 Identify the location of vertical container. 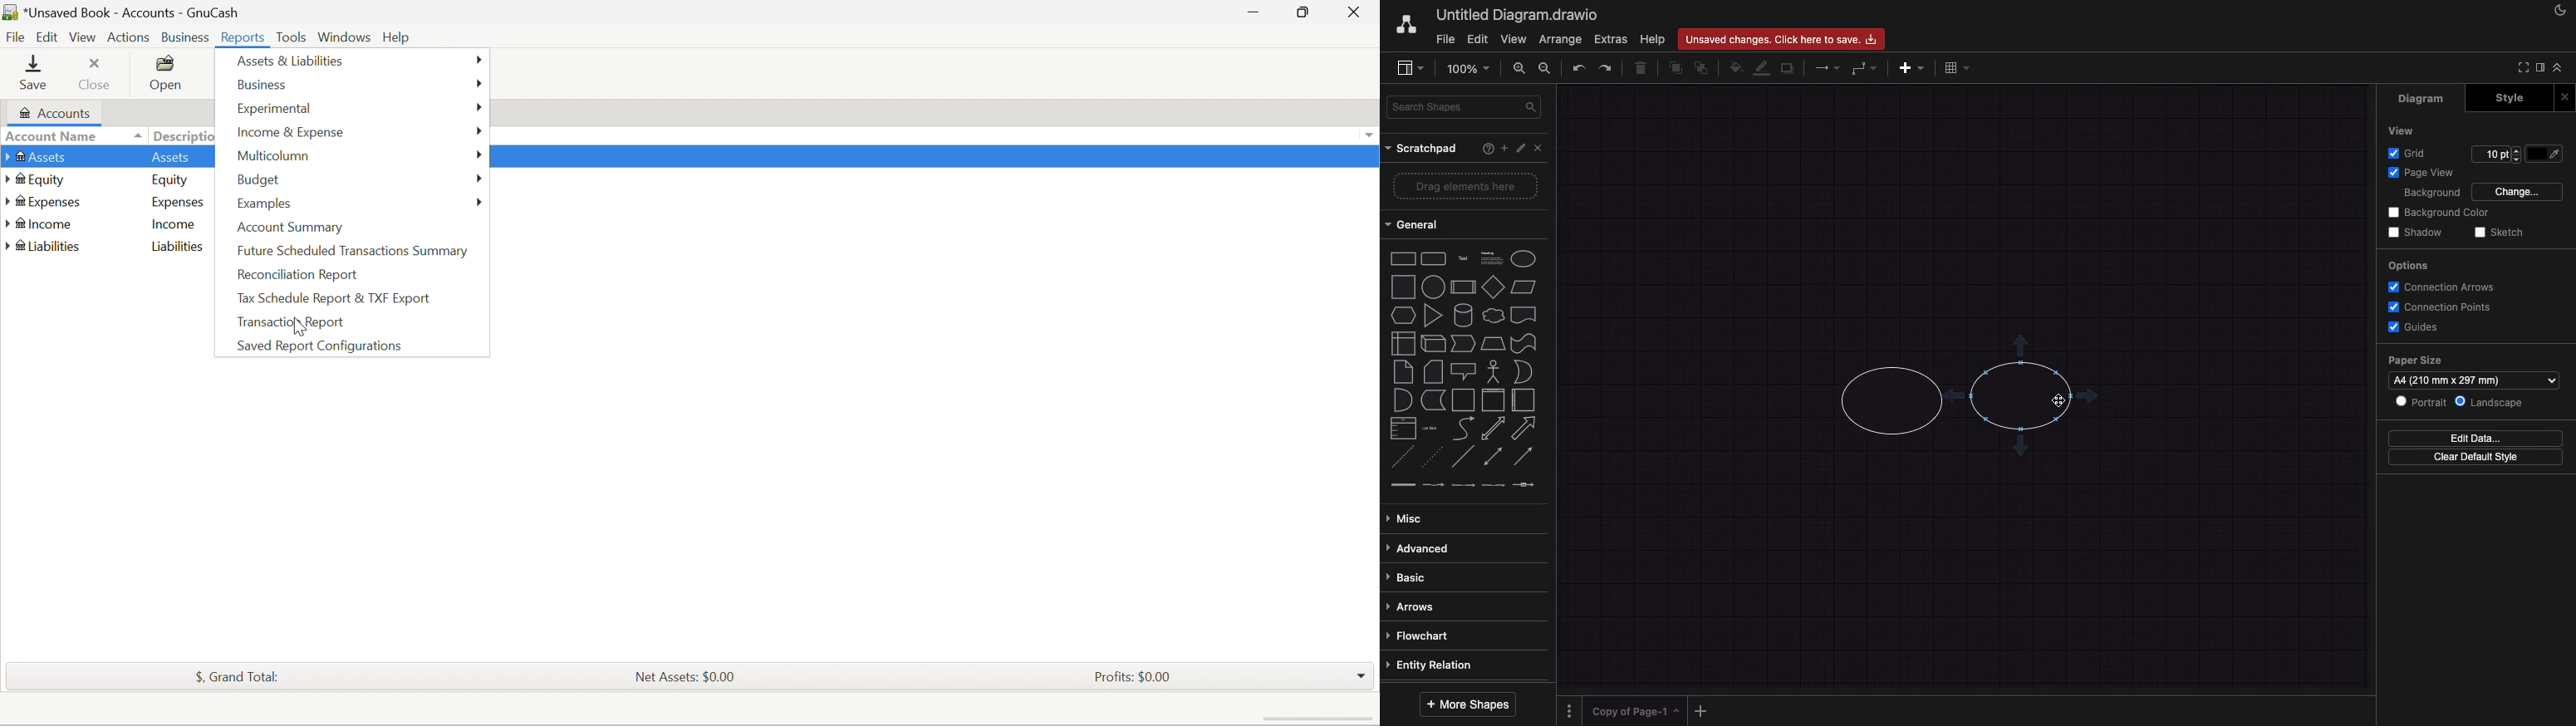
(1495, 400).